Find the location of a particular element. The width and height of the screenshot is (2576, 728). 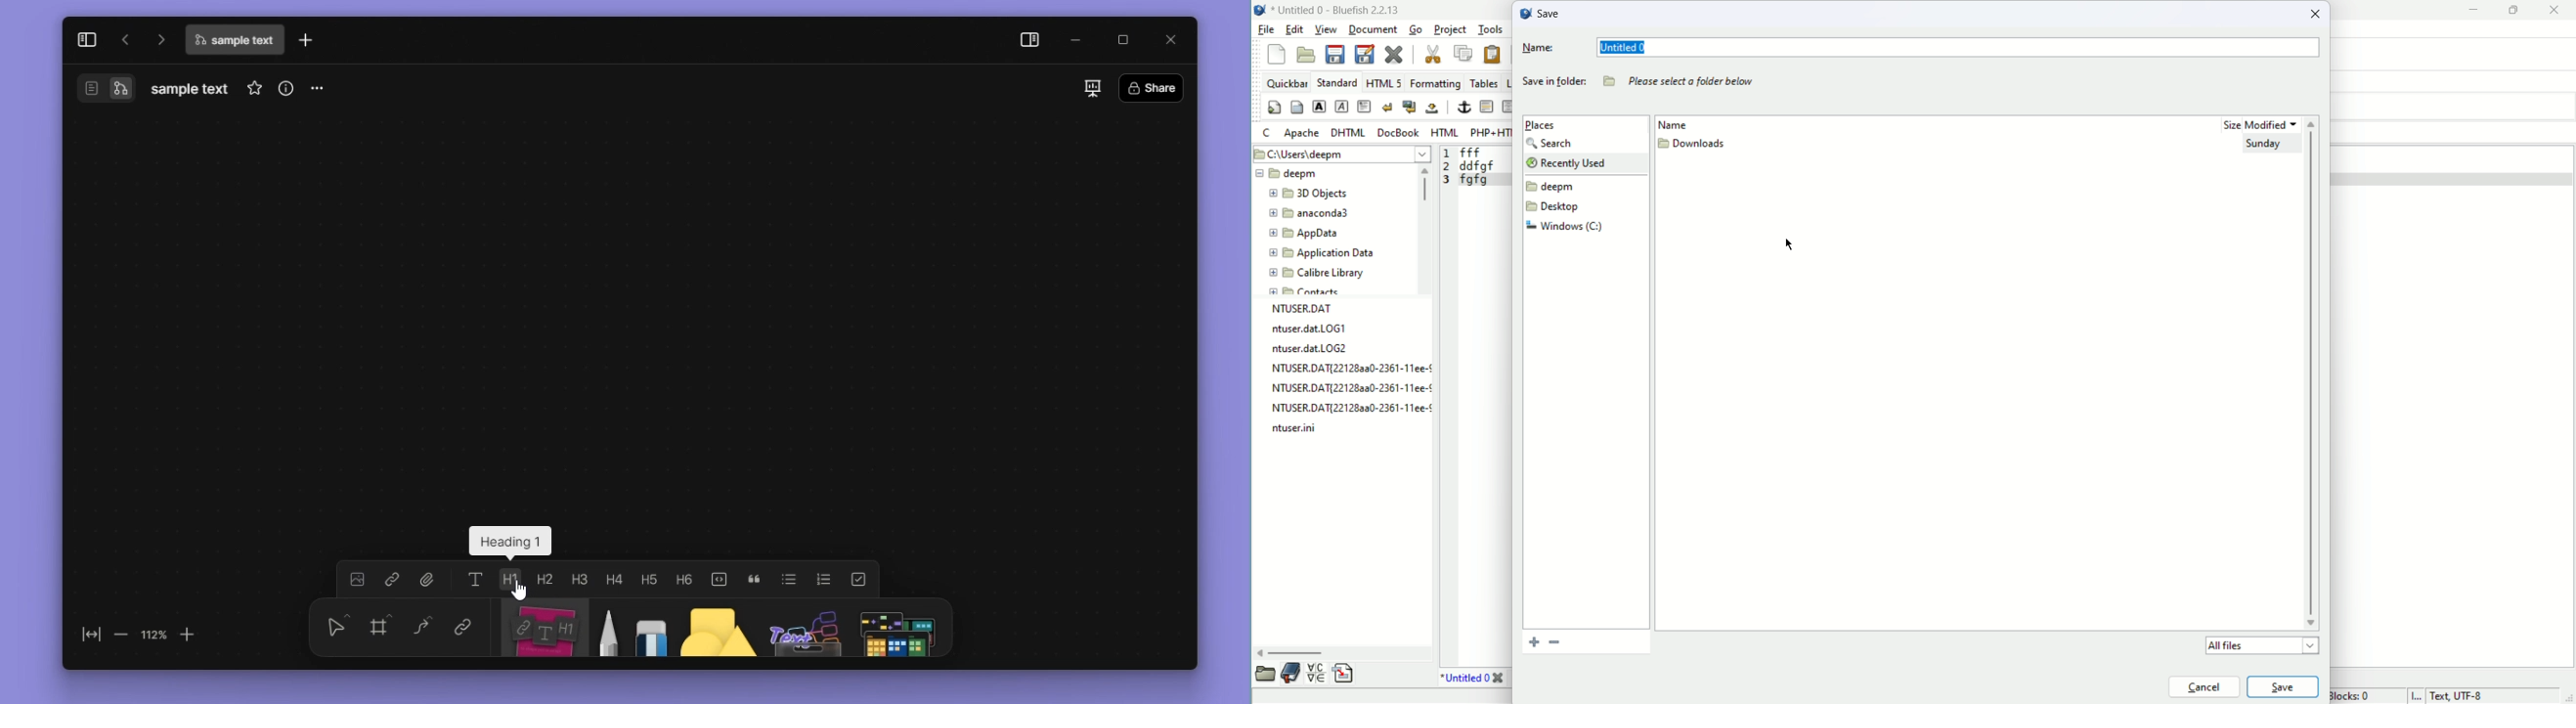

HTML is located at coordinates (1444, 132).